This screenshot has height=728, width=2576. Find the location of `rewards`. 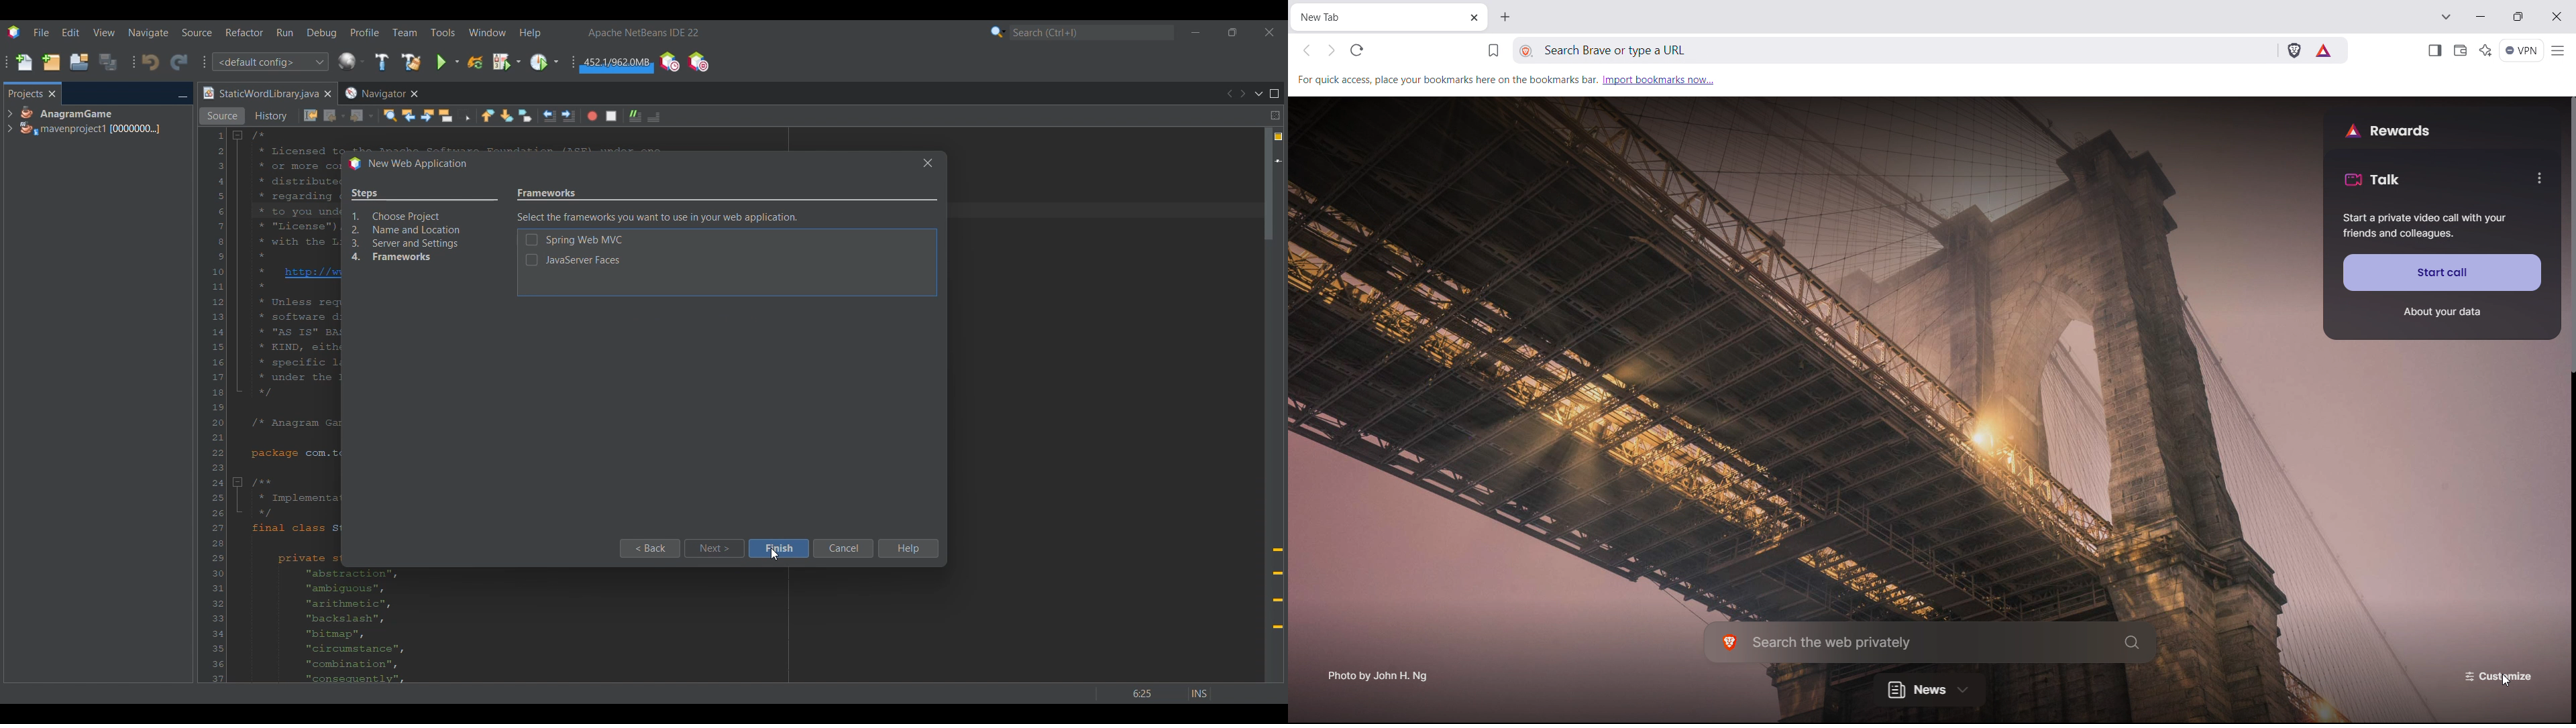

rewards is located at coordinates (2387, 129).